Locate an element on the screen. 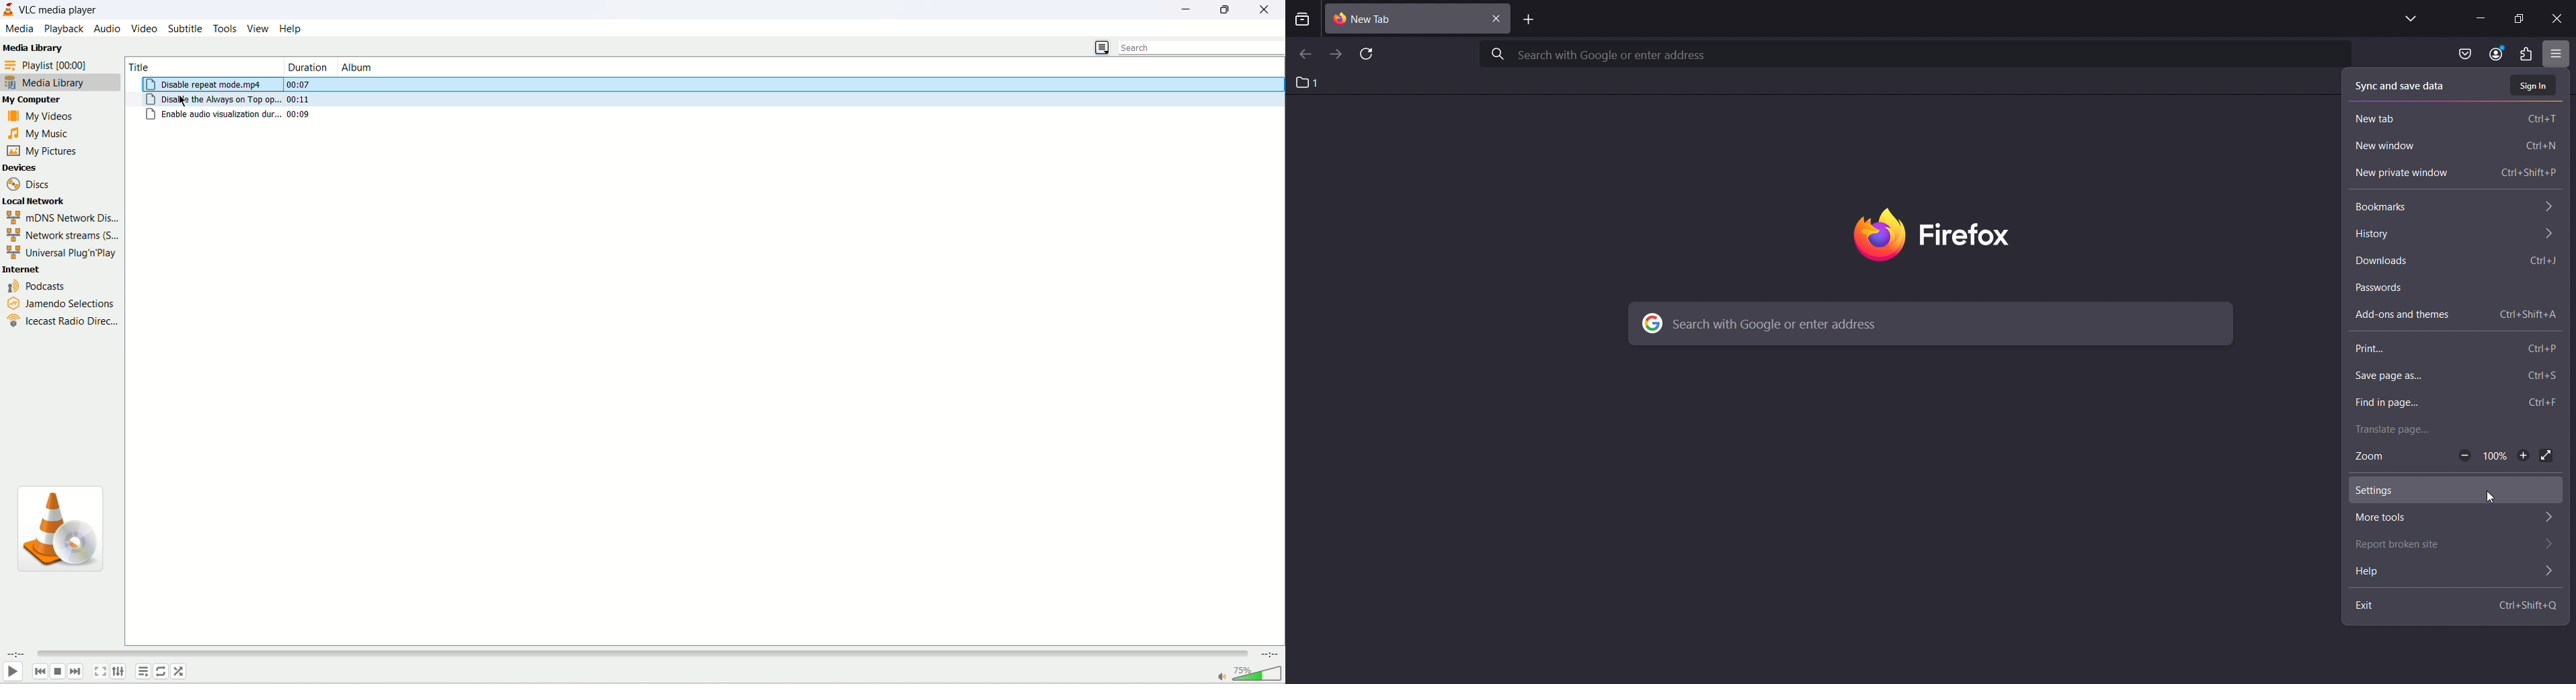 This screenshot has height=700, width=2576. new tab is located at coordinates (1529, 20).